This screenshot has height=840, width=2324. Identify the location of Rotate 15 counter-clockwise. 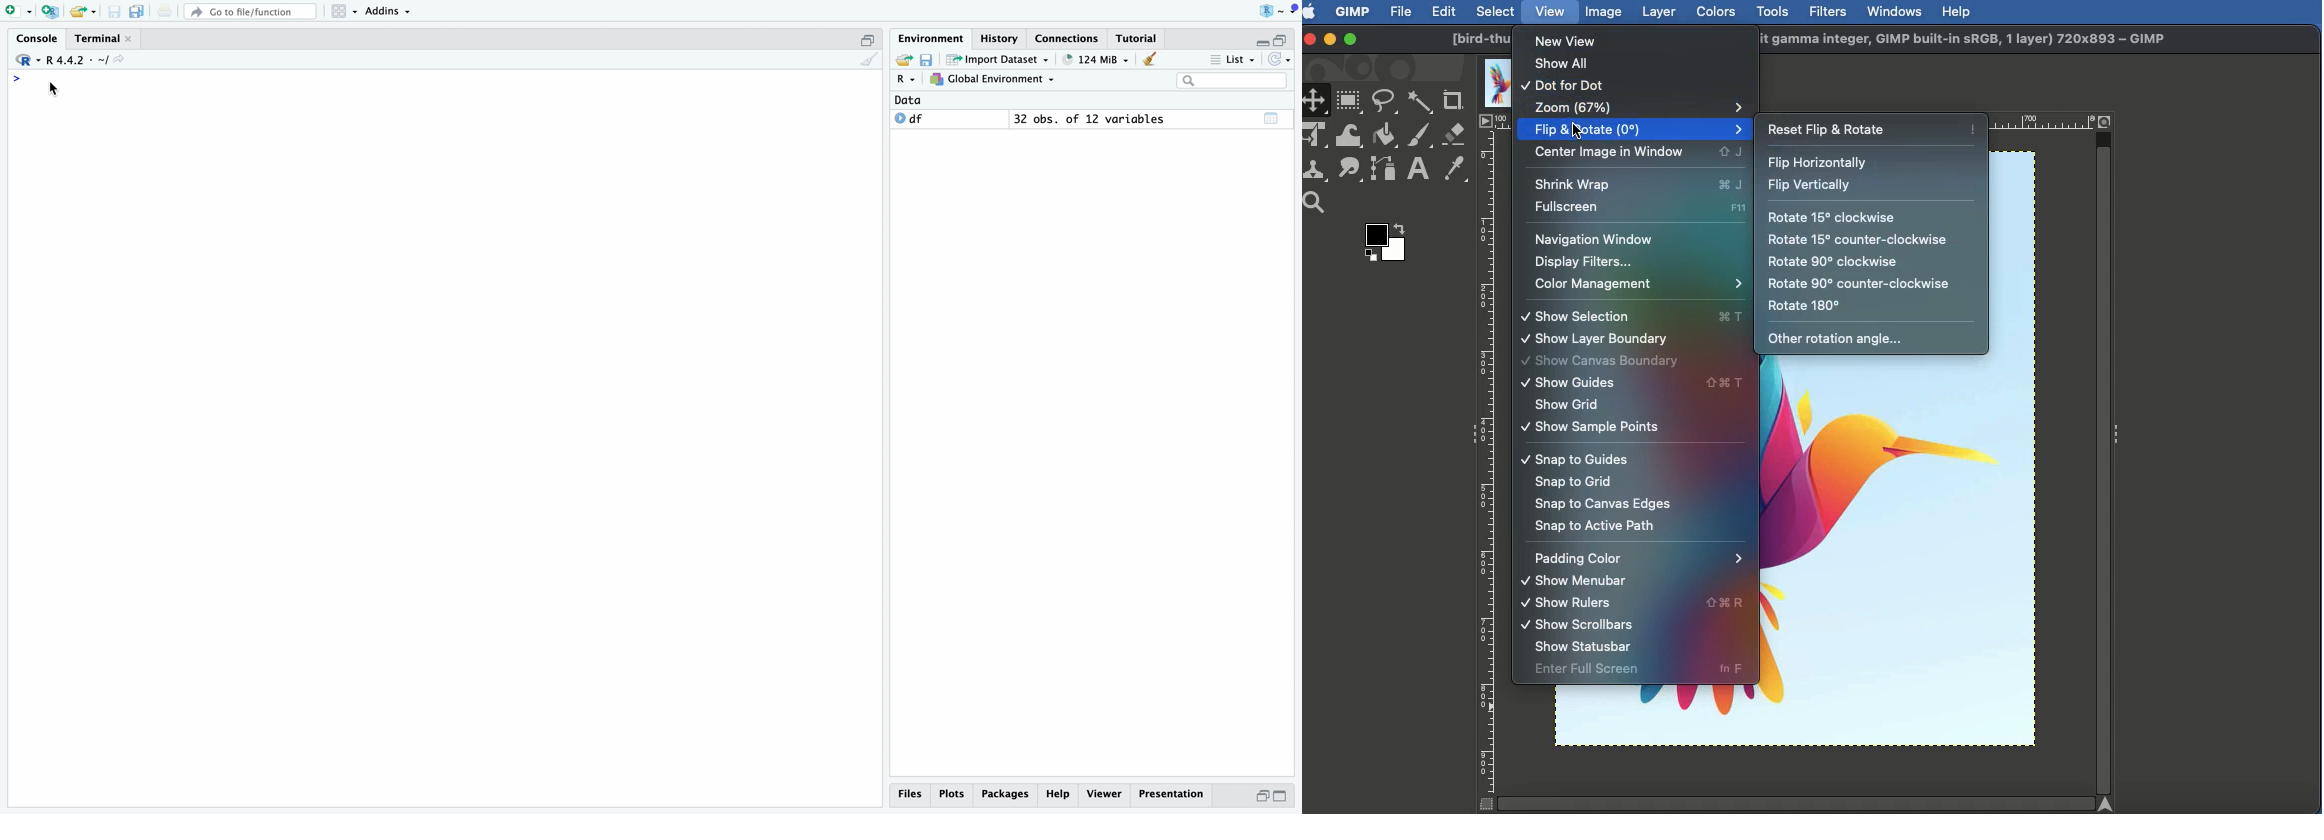
(1859, 240).